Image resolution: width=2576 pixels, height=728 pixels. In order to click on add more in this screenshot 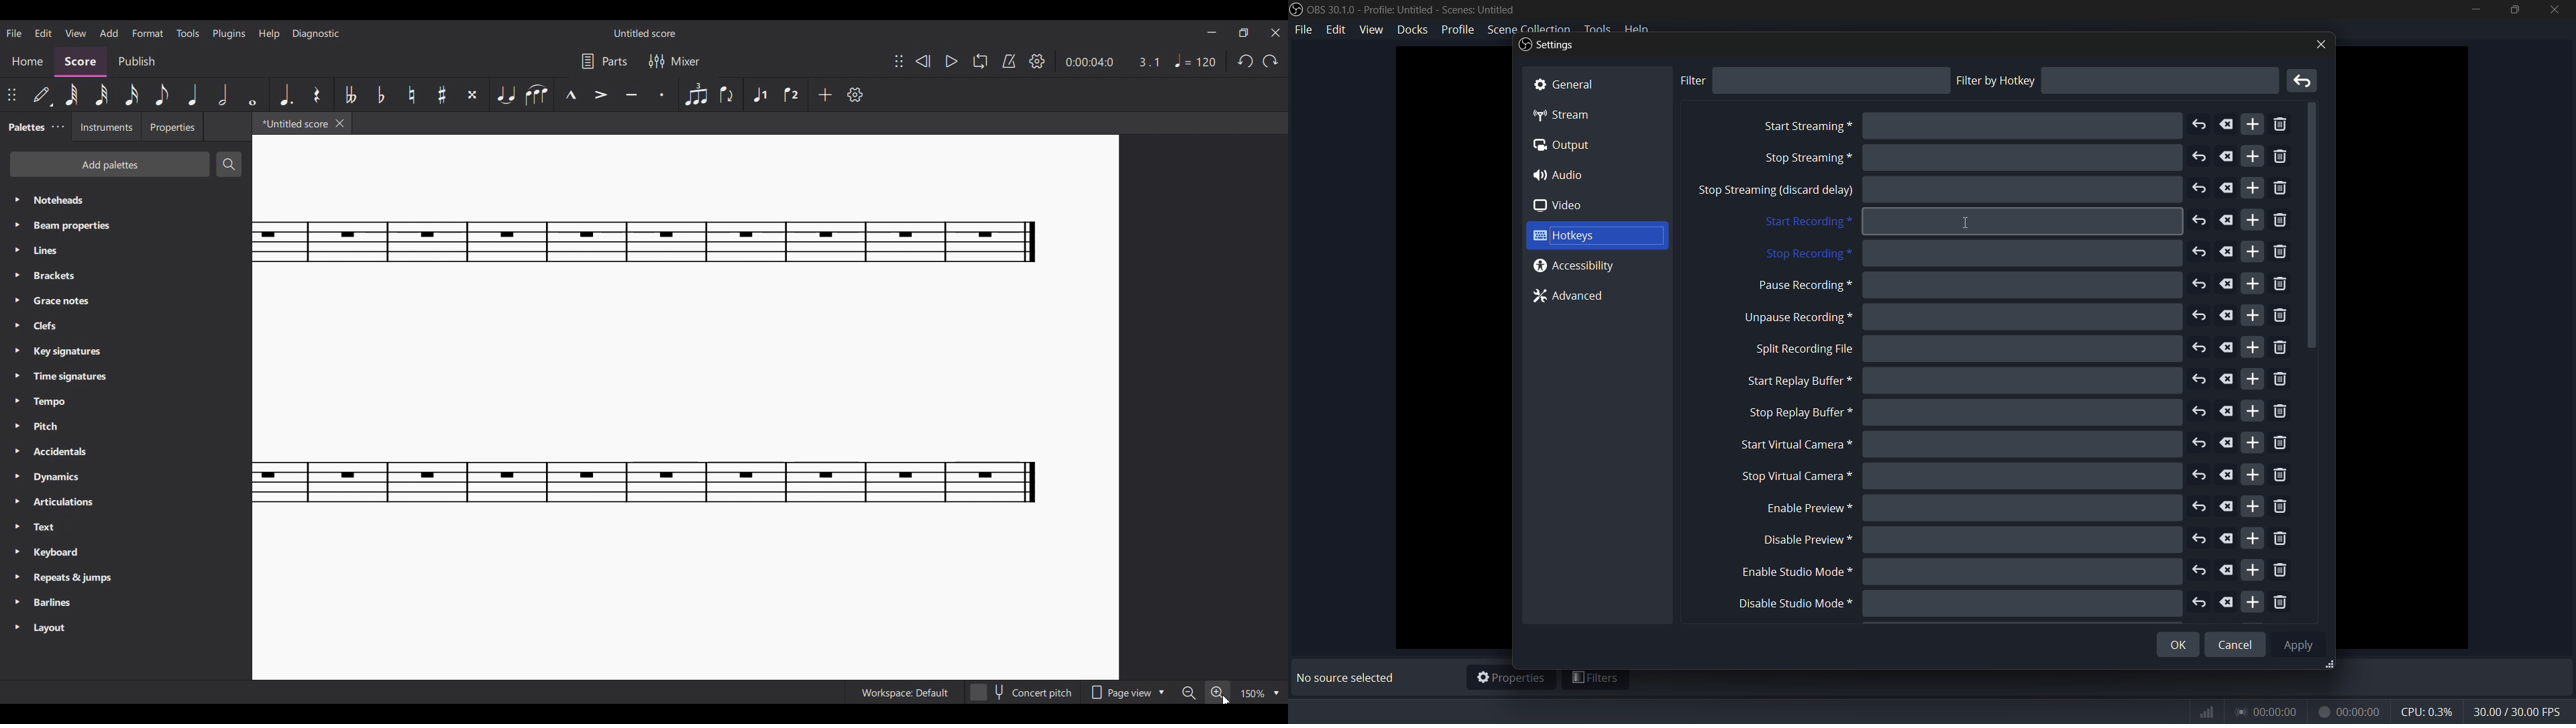, I will do `click(2252, 315)`.